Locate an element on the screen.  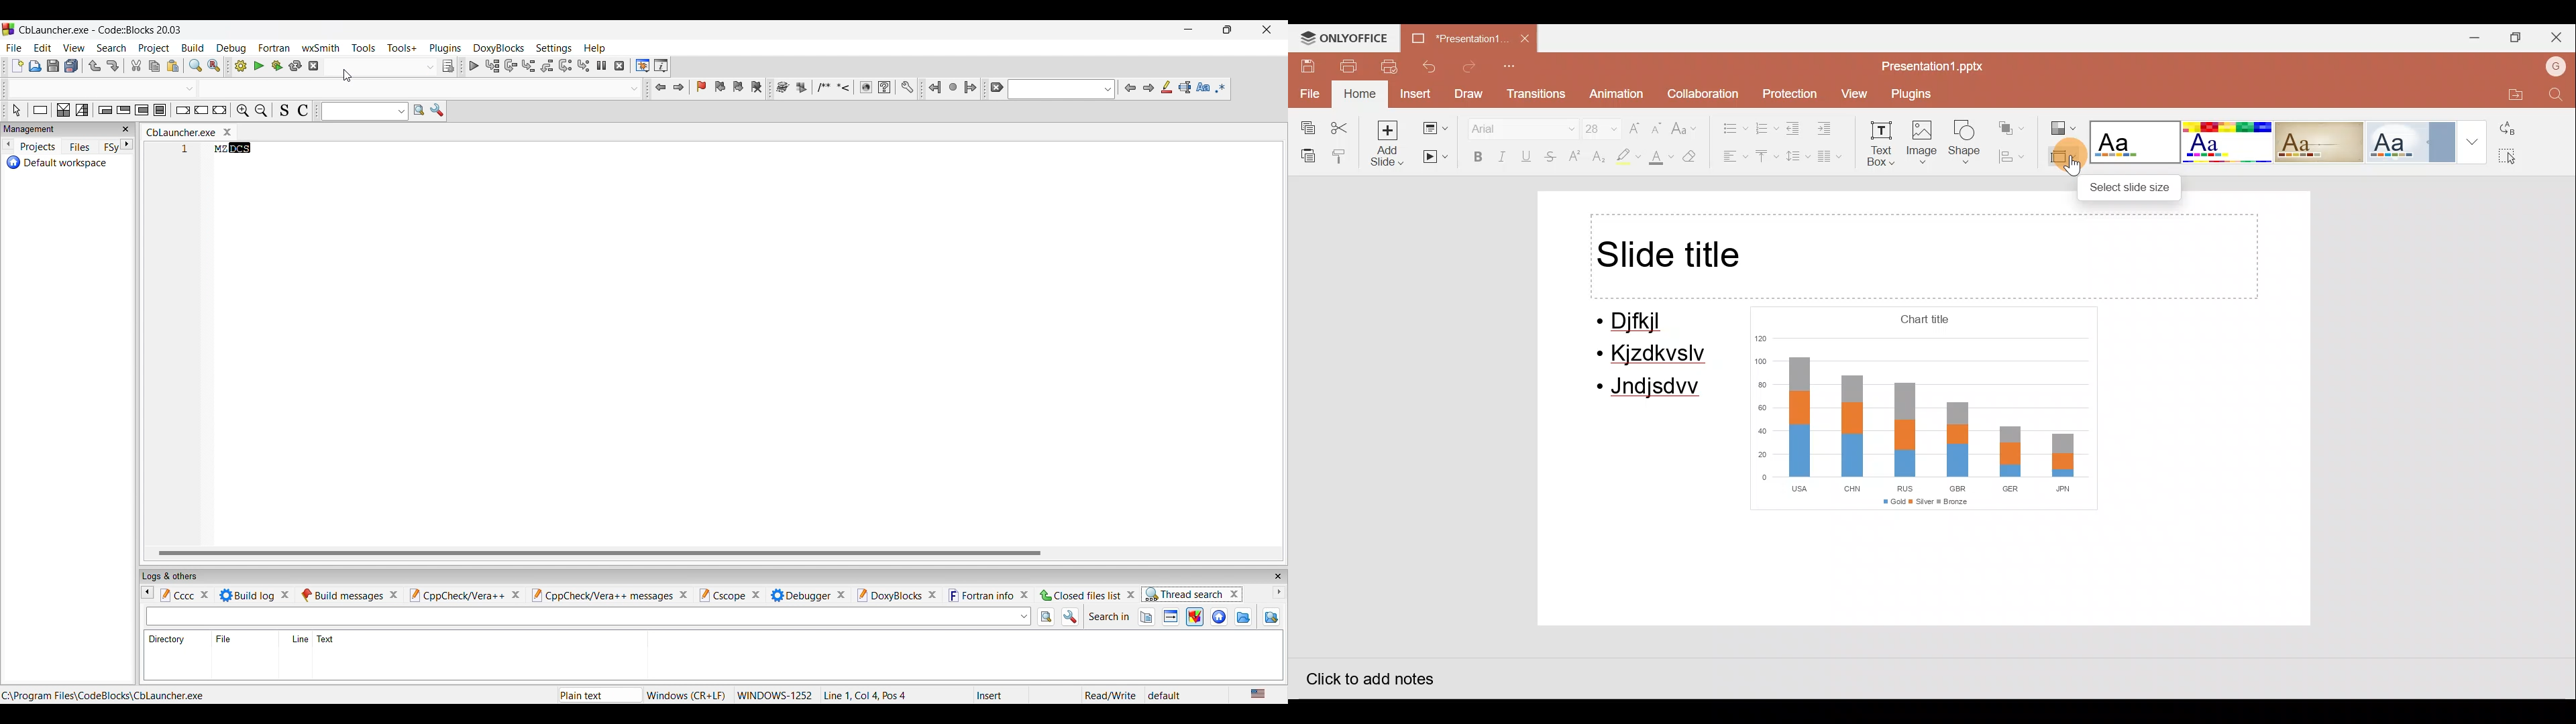
Last jump is located at coordinates (953, 87).